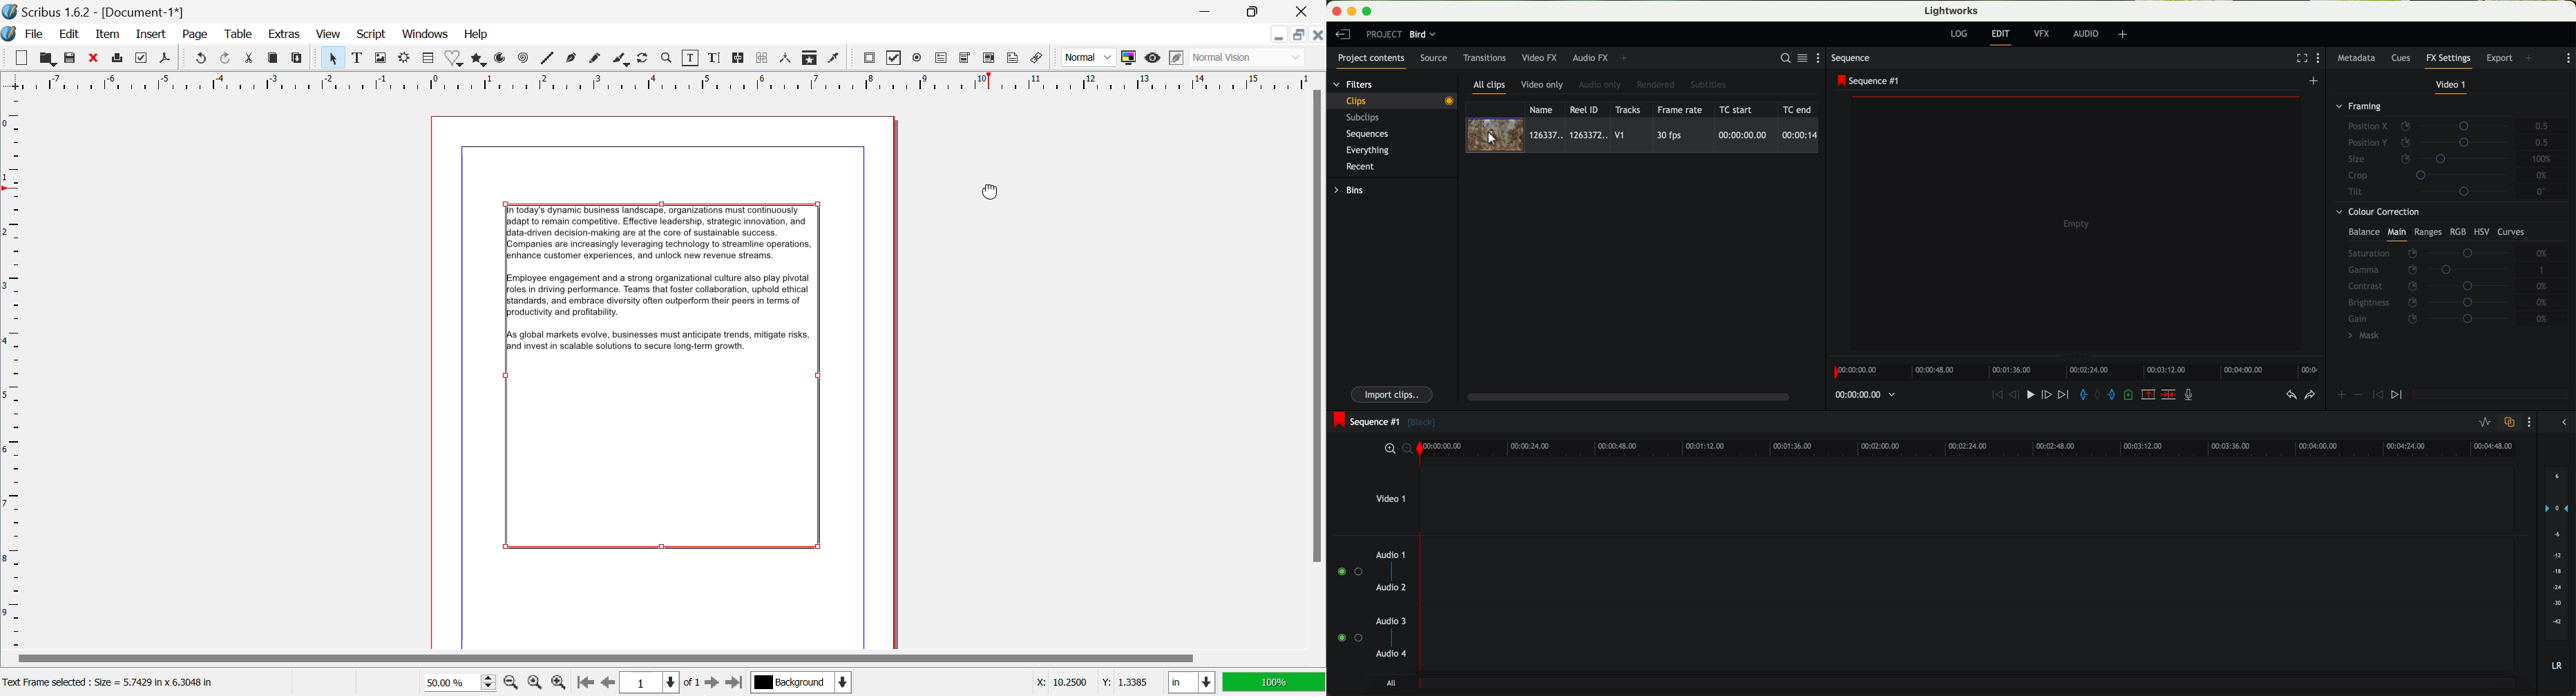  I want to click on Eyedropper, so click(836, 59).